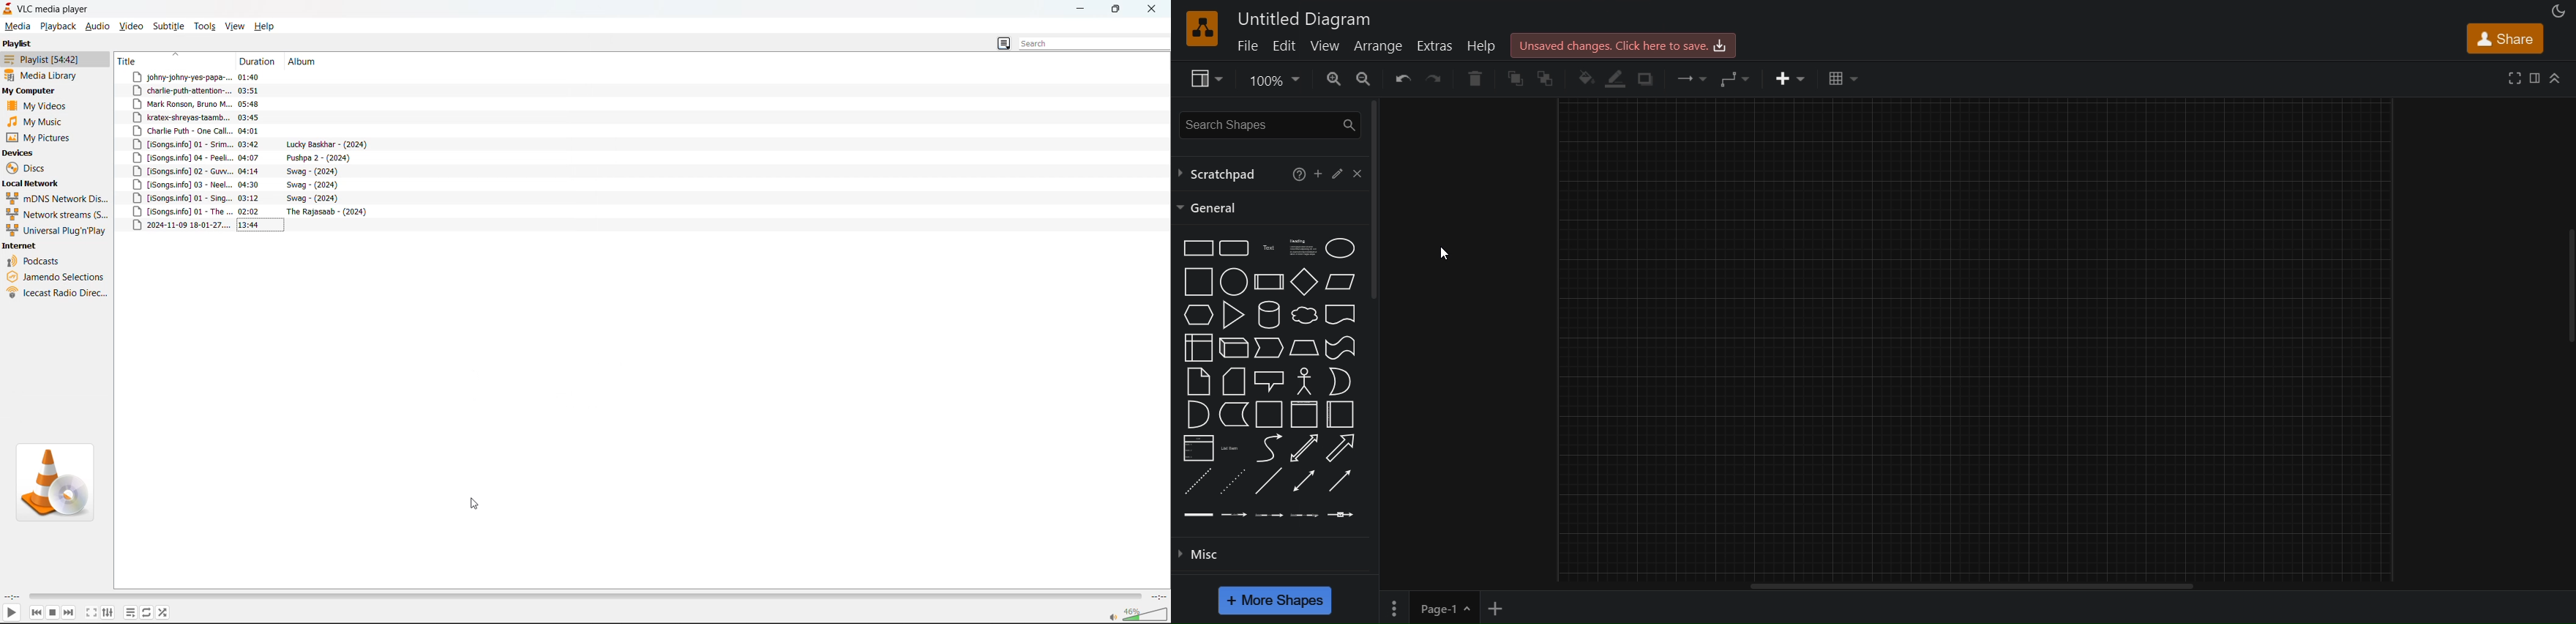 The width and height of the screenshot is (2576, 644). Describe the element at coordinates (244, 158) in the screenshot. I see `track 7 title, duration and album details` at that location.